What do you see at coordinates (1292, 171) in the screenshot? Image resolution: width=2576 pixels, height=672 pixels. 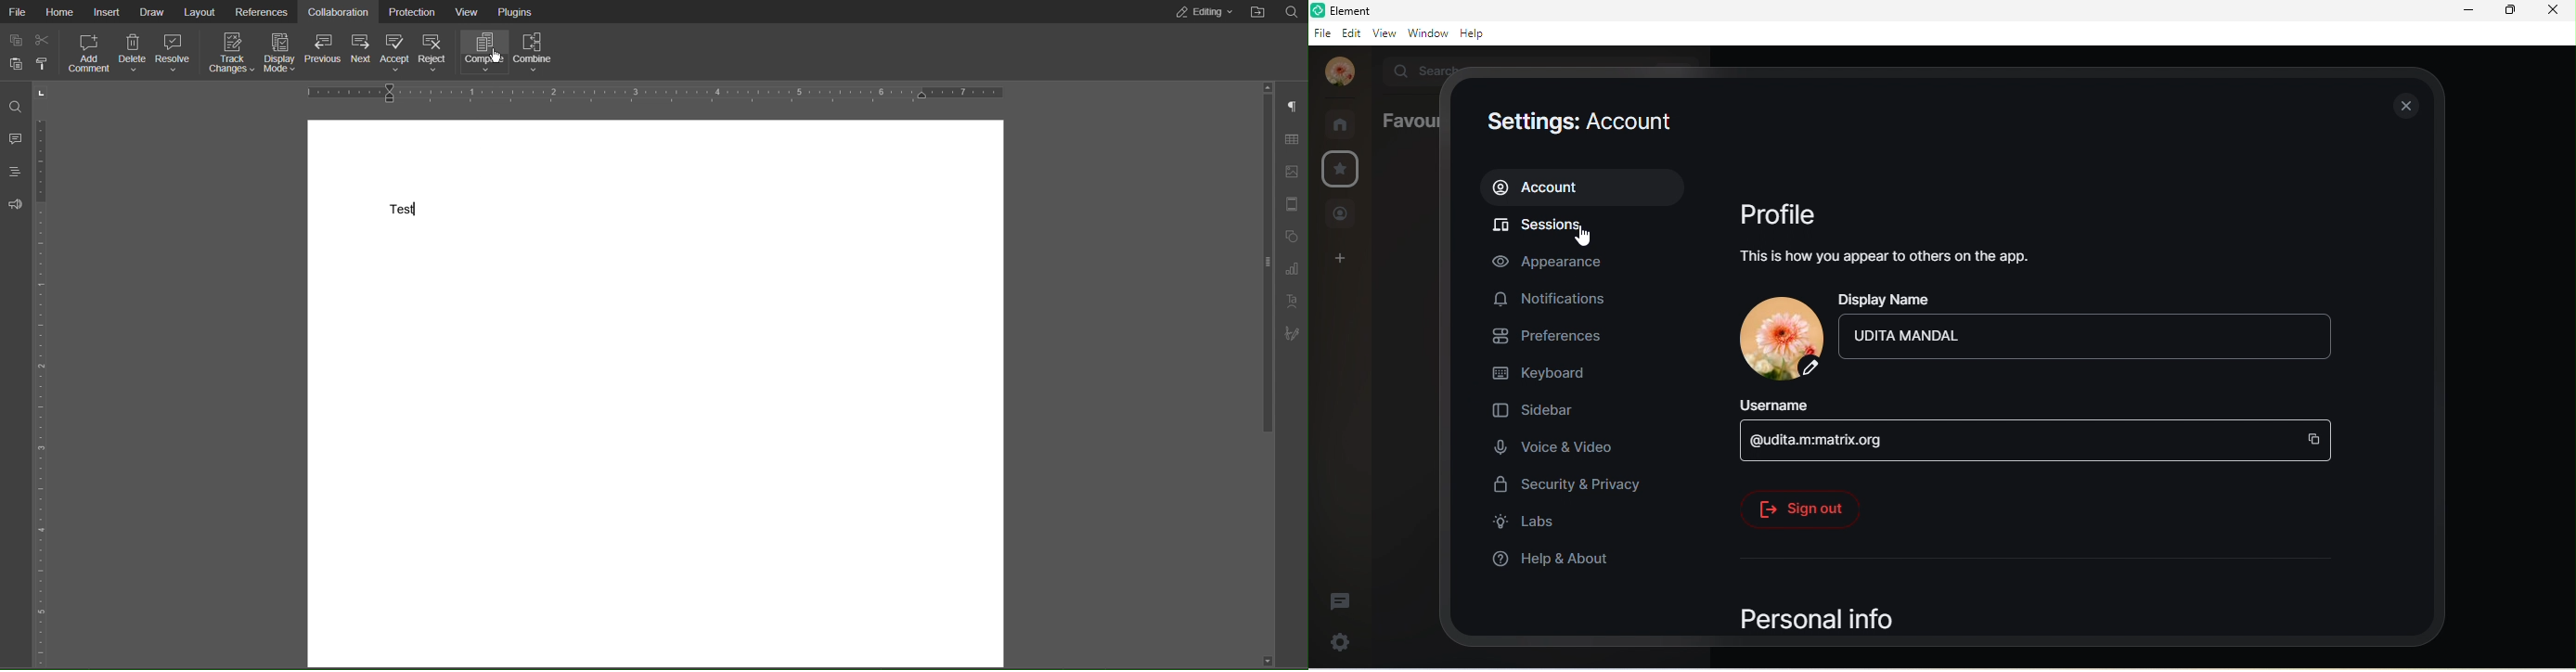 I see `Image Settings` at bounding box center [1292, 171].